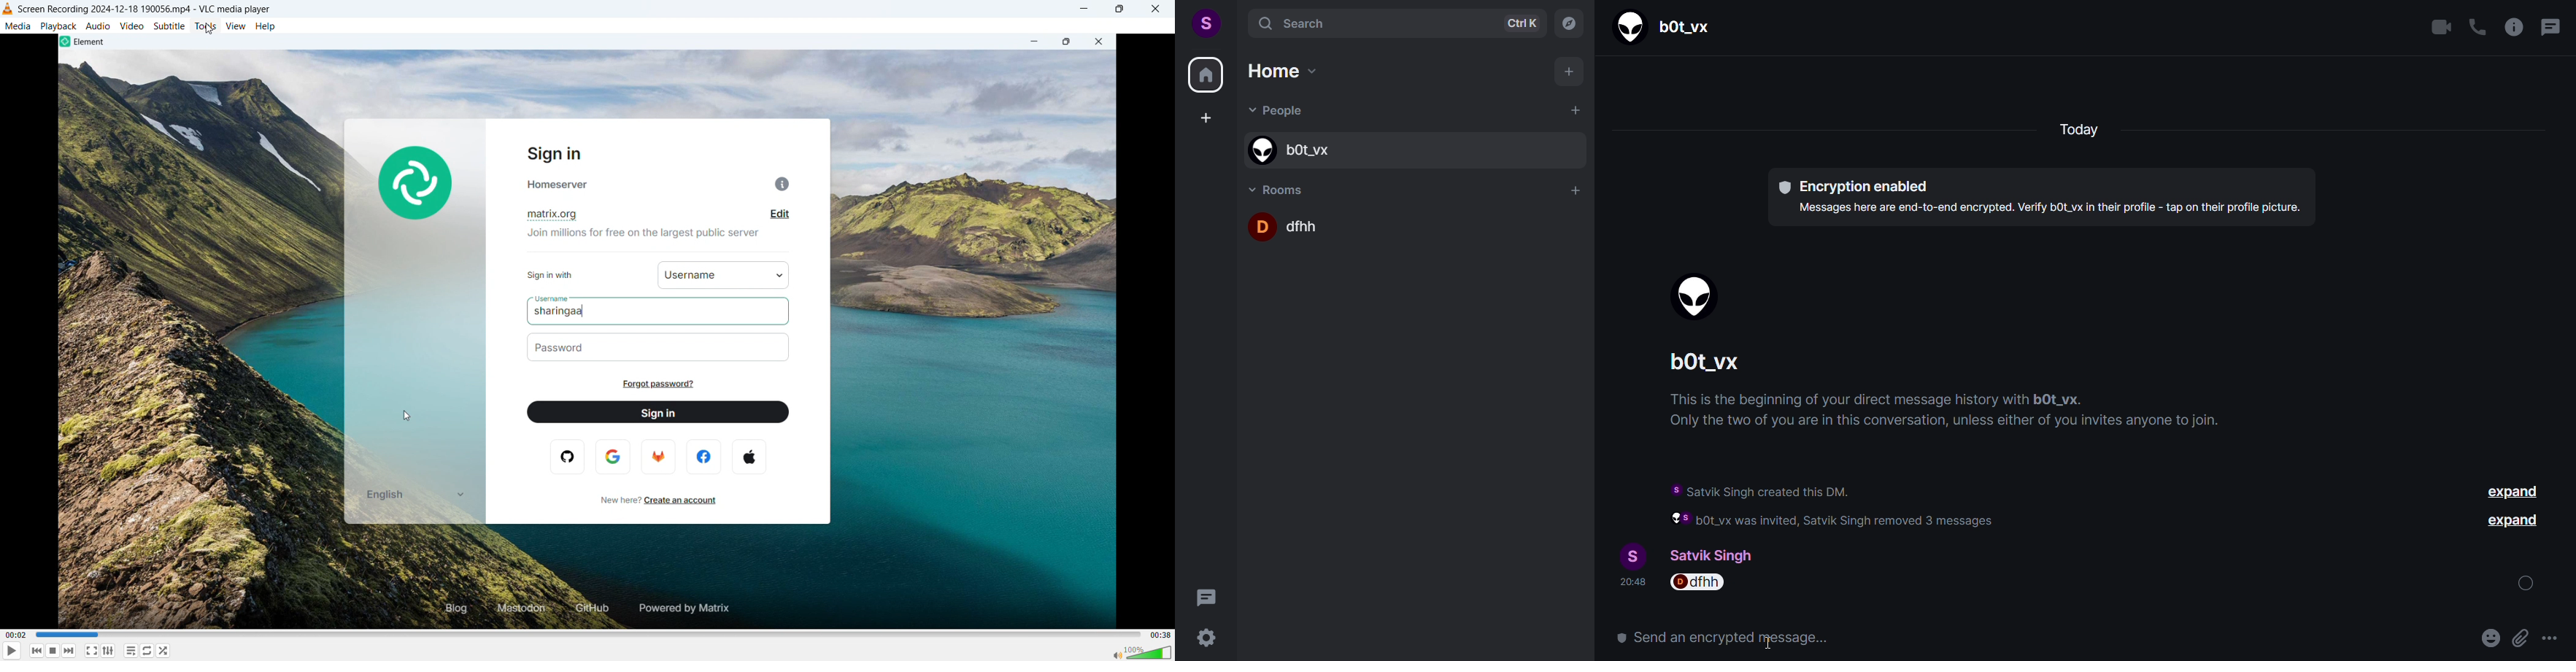 The image size is (2576, 672). I want to click on send, so click(2547, 638).